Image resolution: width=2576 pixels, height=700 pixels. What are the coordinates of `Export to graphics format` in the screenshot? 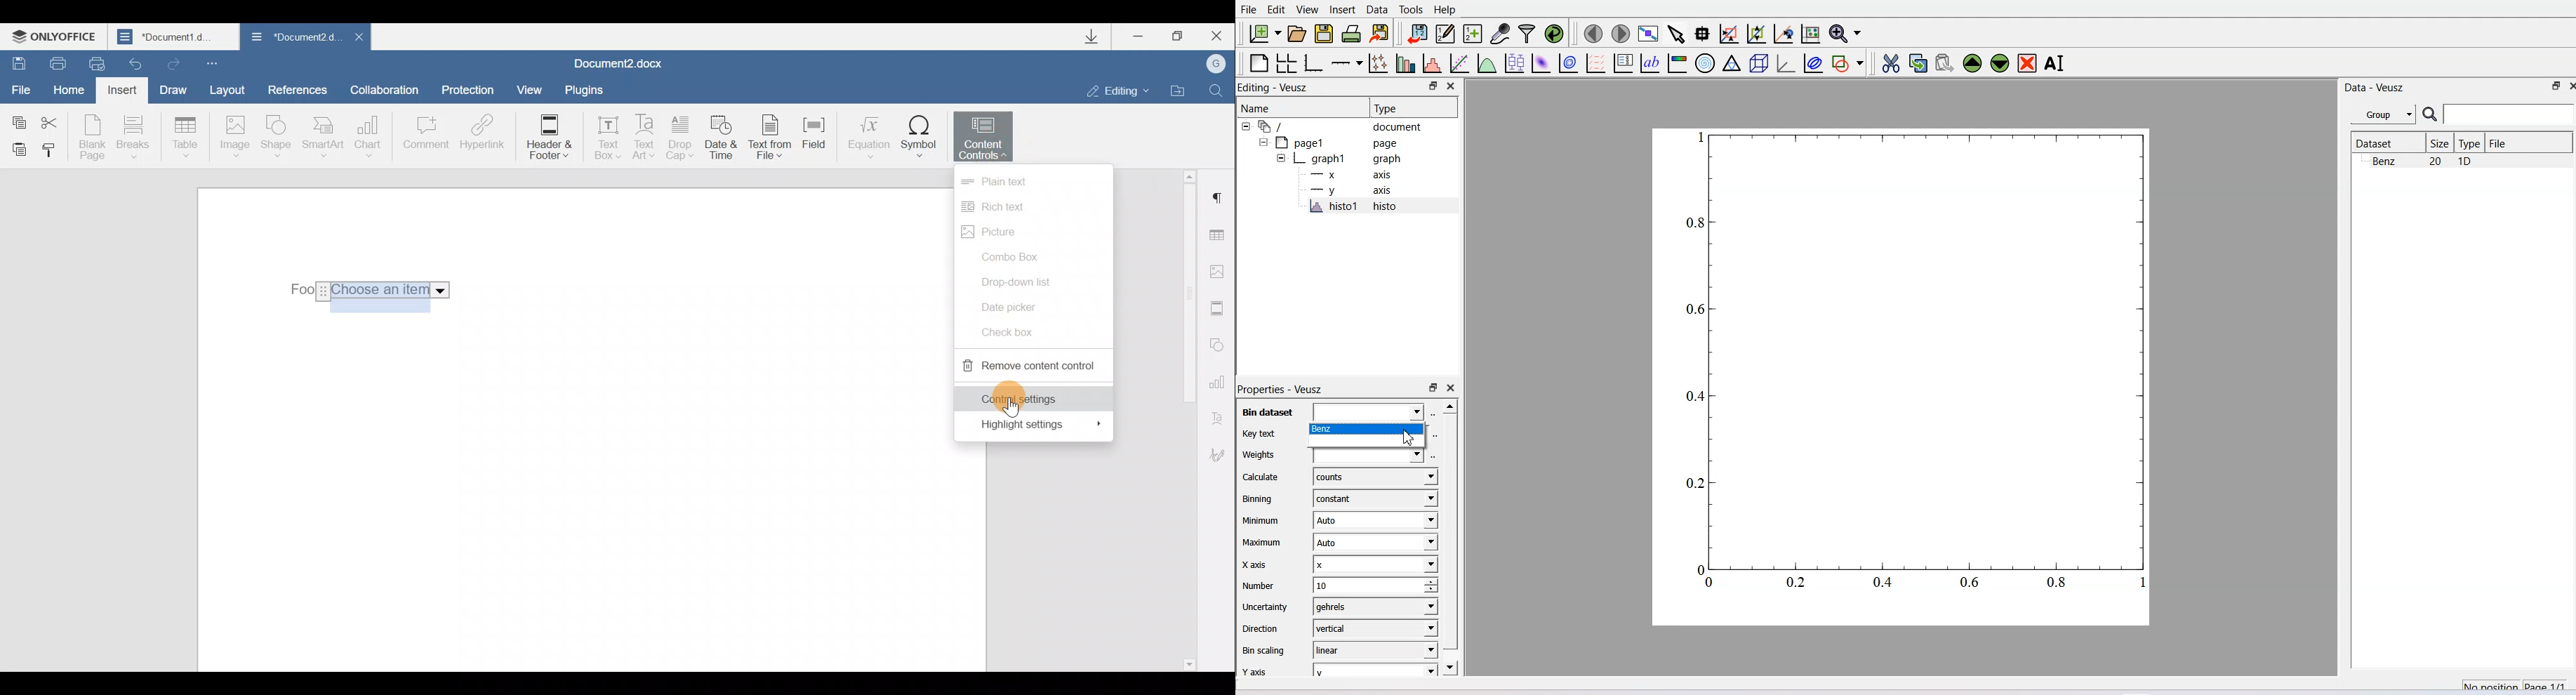 It's located at (1380, 34).